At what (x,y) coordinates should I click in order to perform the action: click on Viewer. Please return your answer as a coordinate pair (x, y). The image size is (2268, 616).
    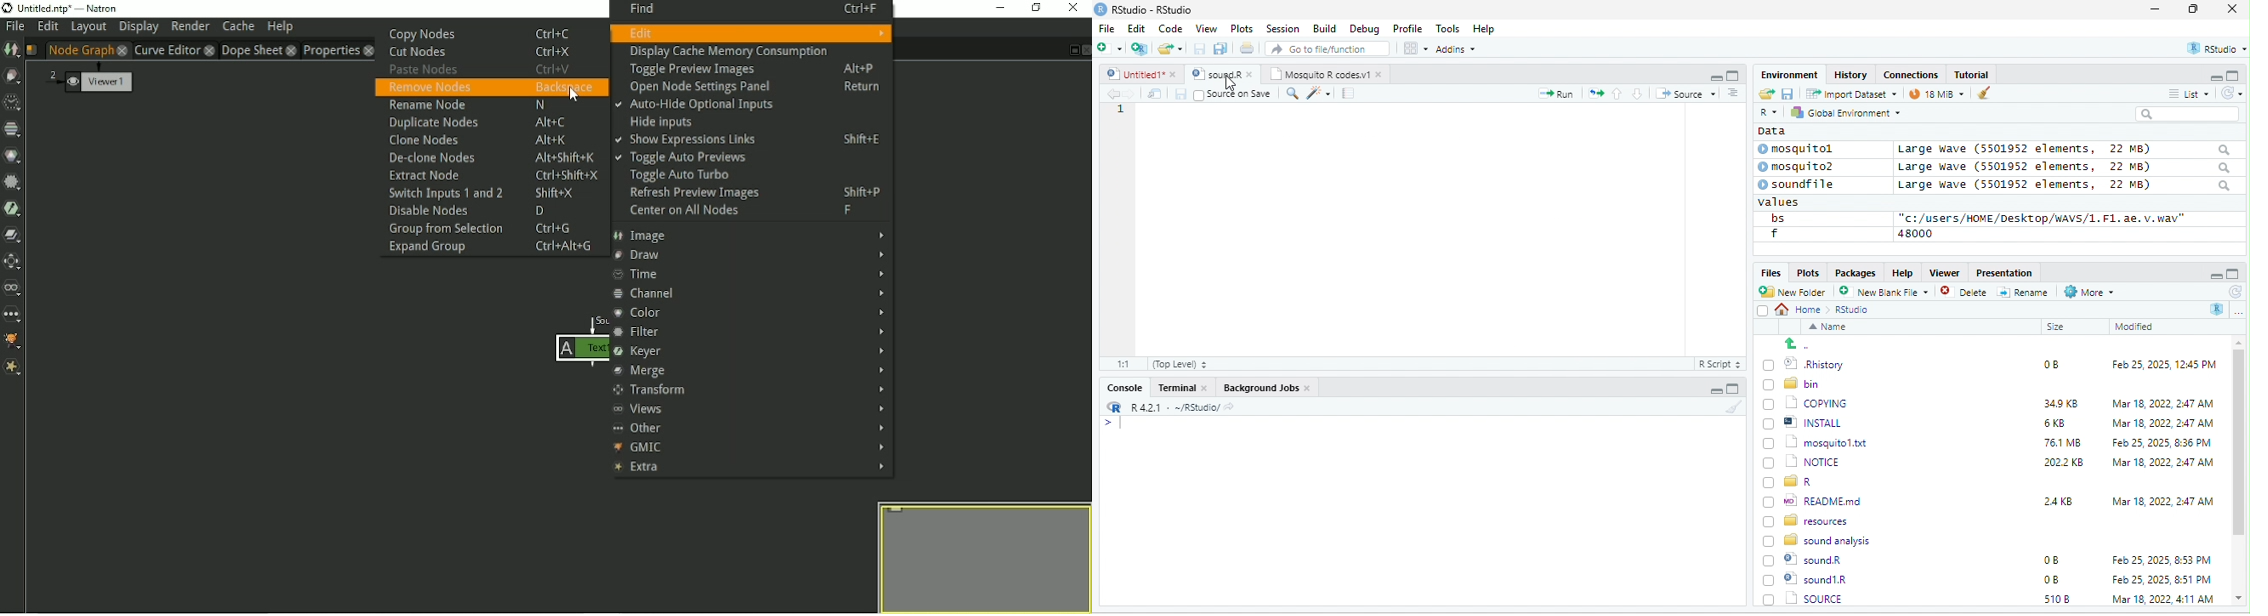
    Looking at the image, I should click on (1942, 273).